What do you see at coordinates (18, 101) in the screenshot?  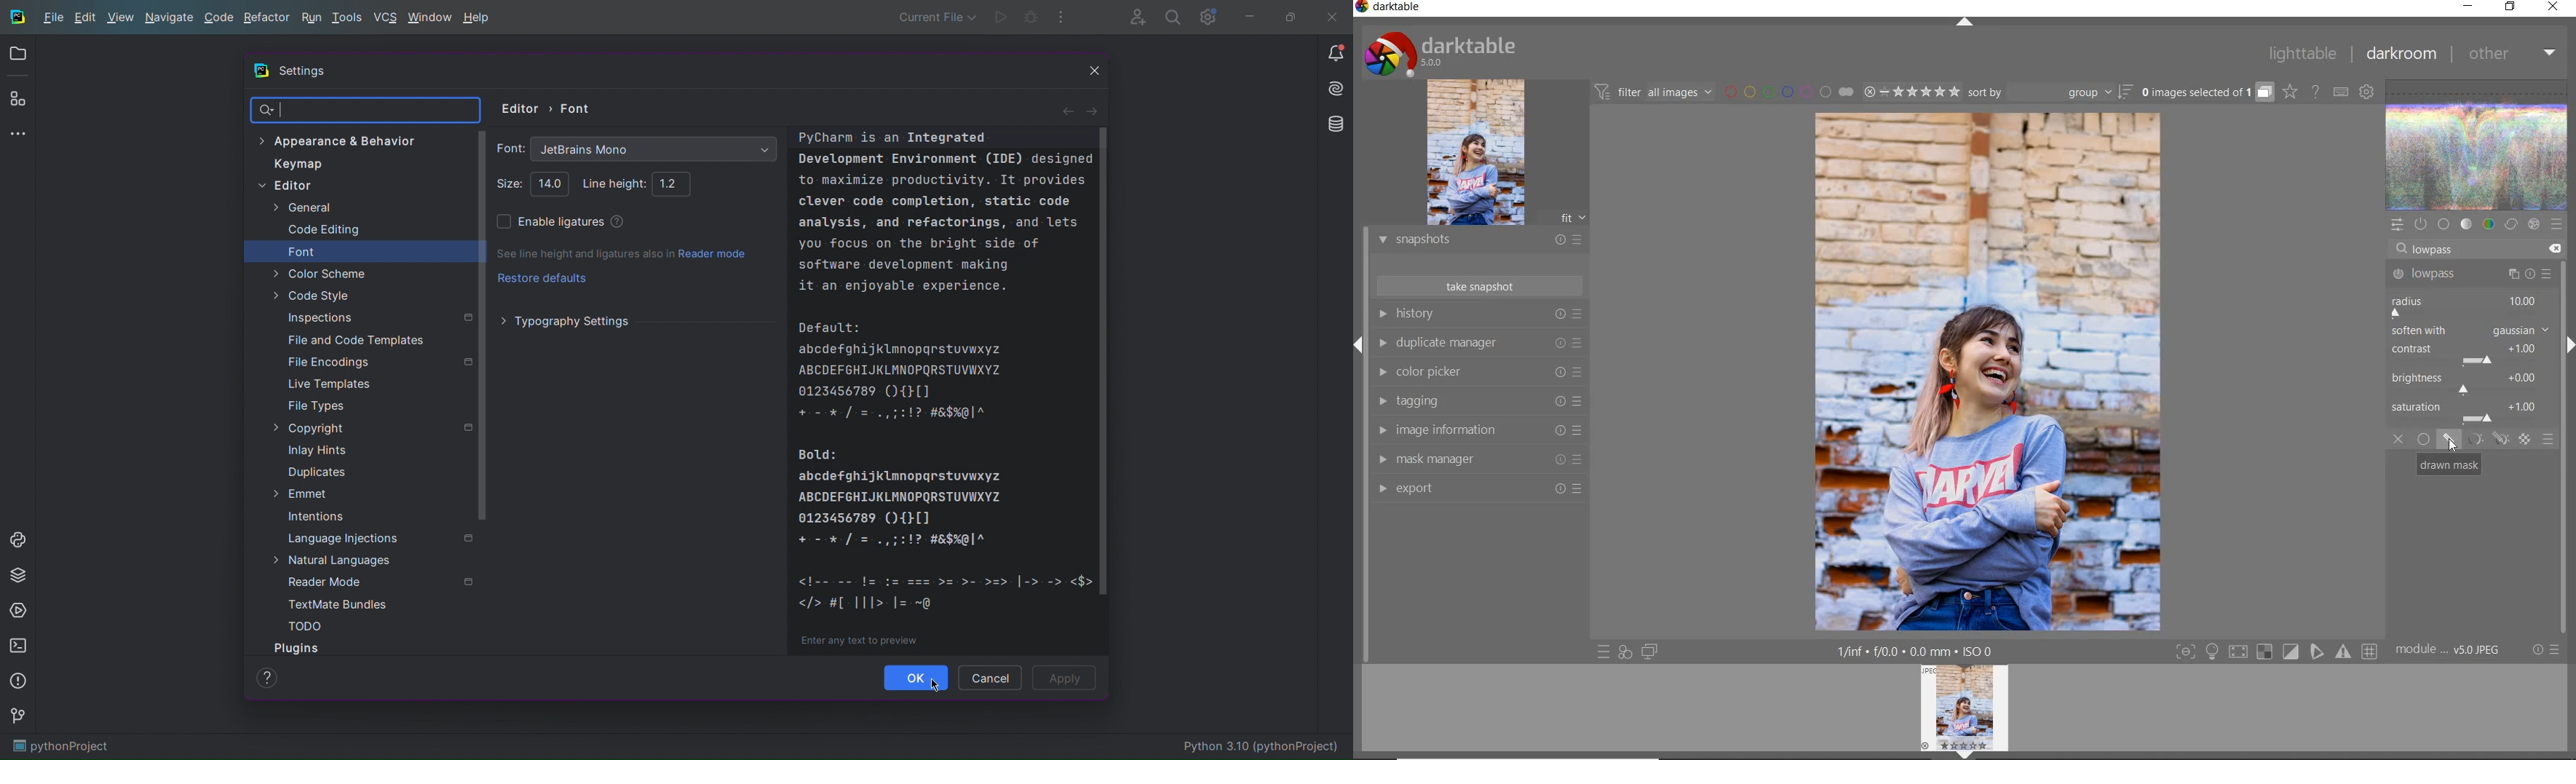 I see `Plugins` at bounding box center [18, 101].